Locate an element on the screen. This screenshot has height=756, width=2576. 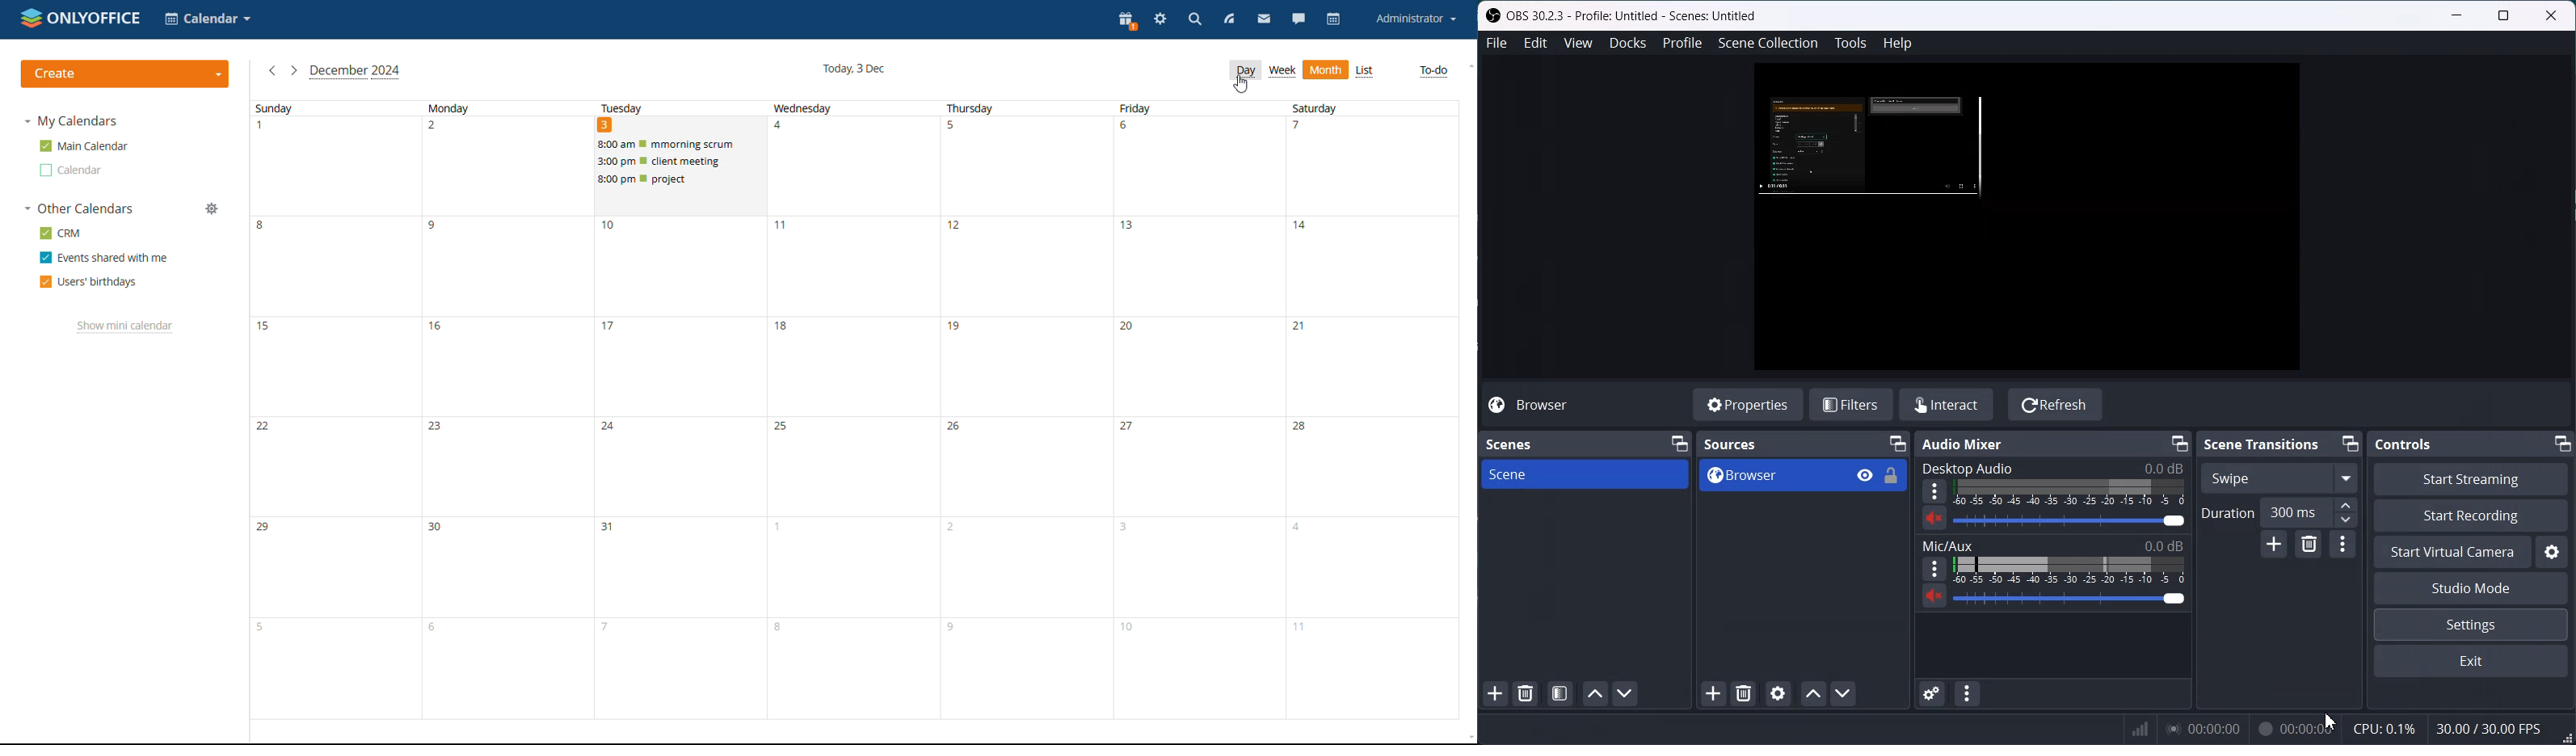
Minimize is located at coordinates (1897, 444).